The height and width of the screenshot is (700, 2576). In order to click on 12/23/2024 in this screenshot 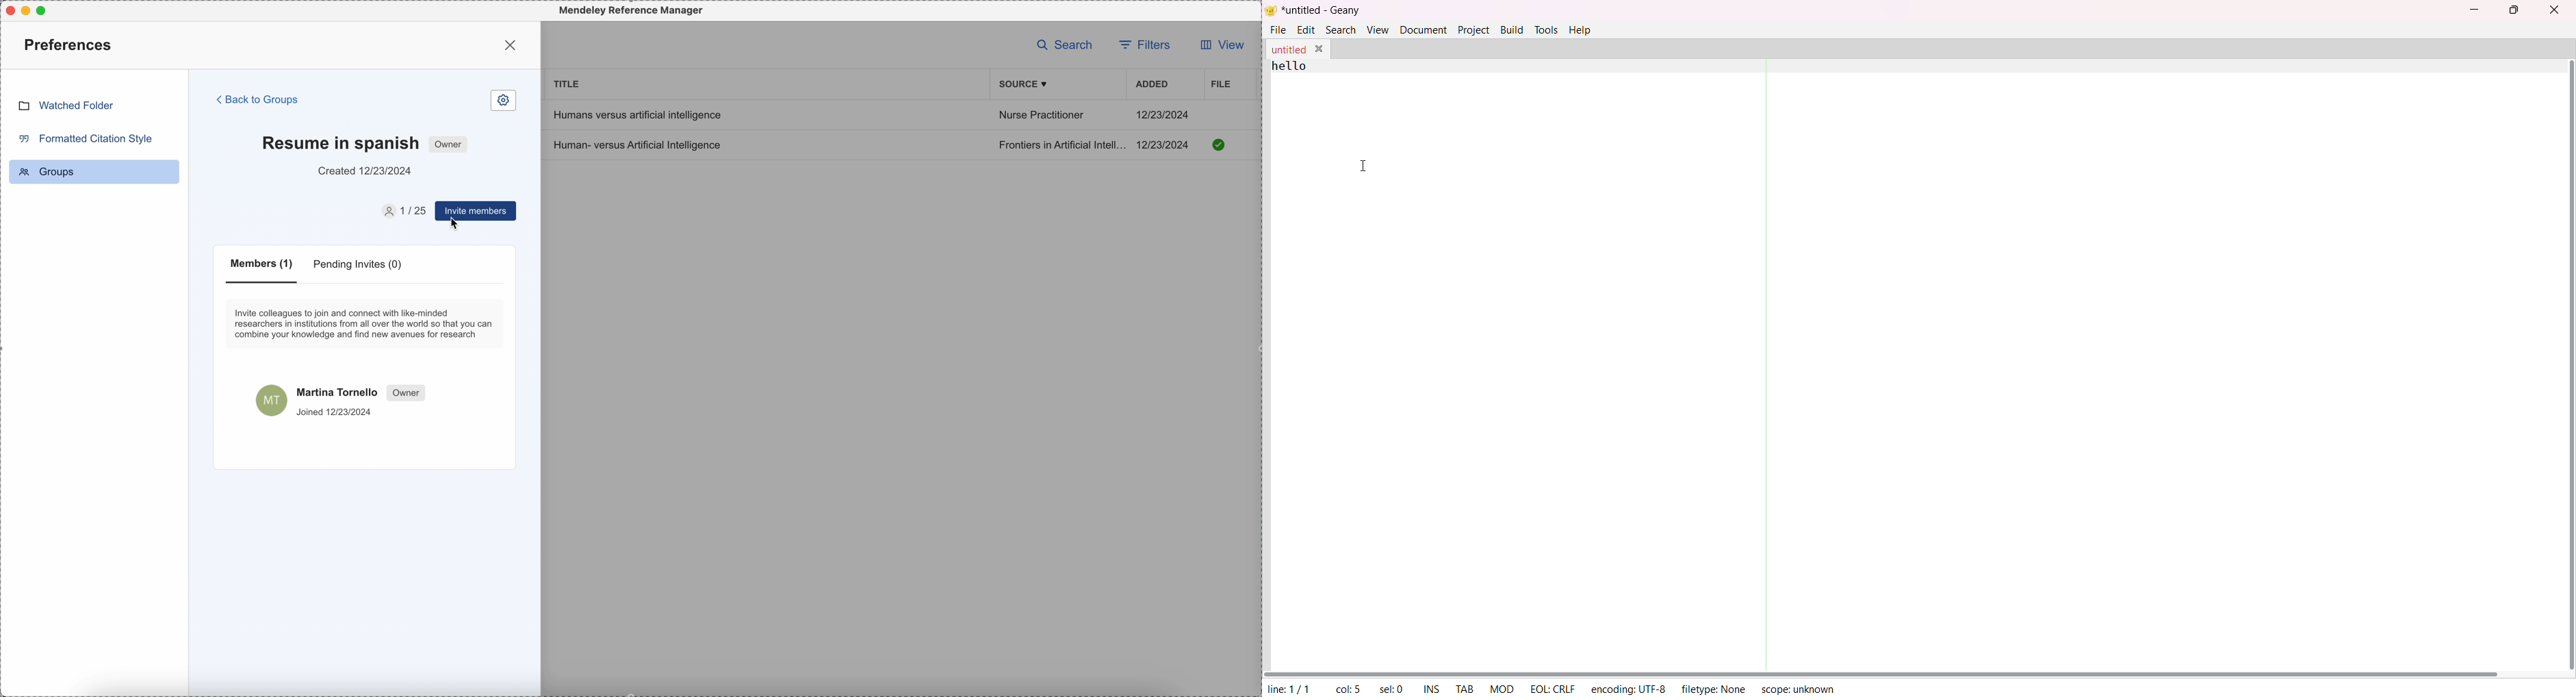, I will do `click(1166, 145)`.